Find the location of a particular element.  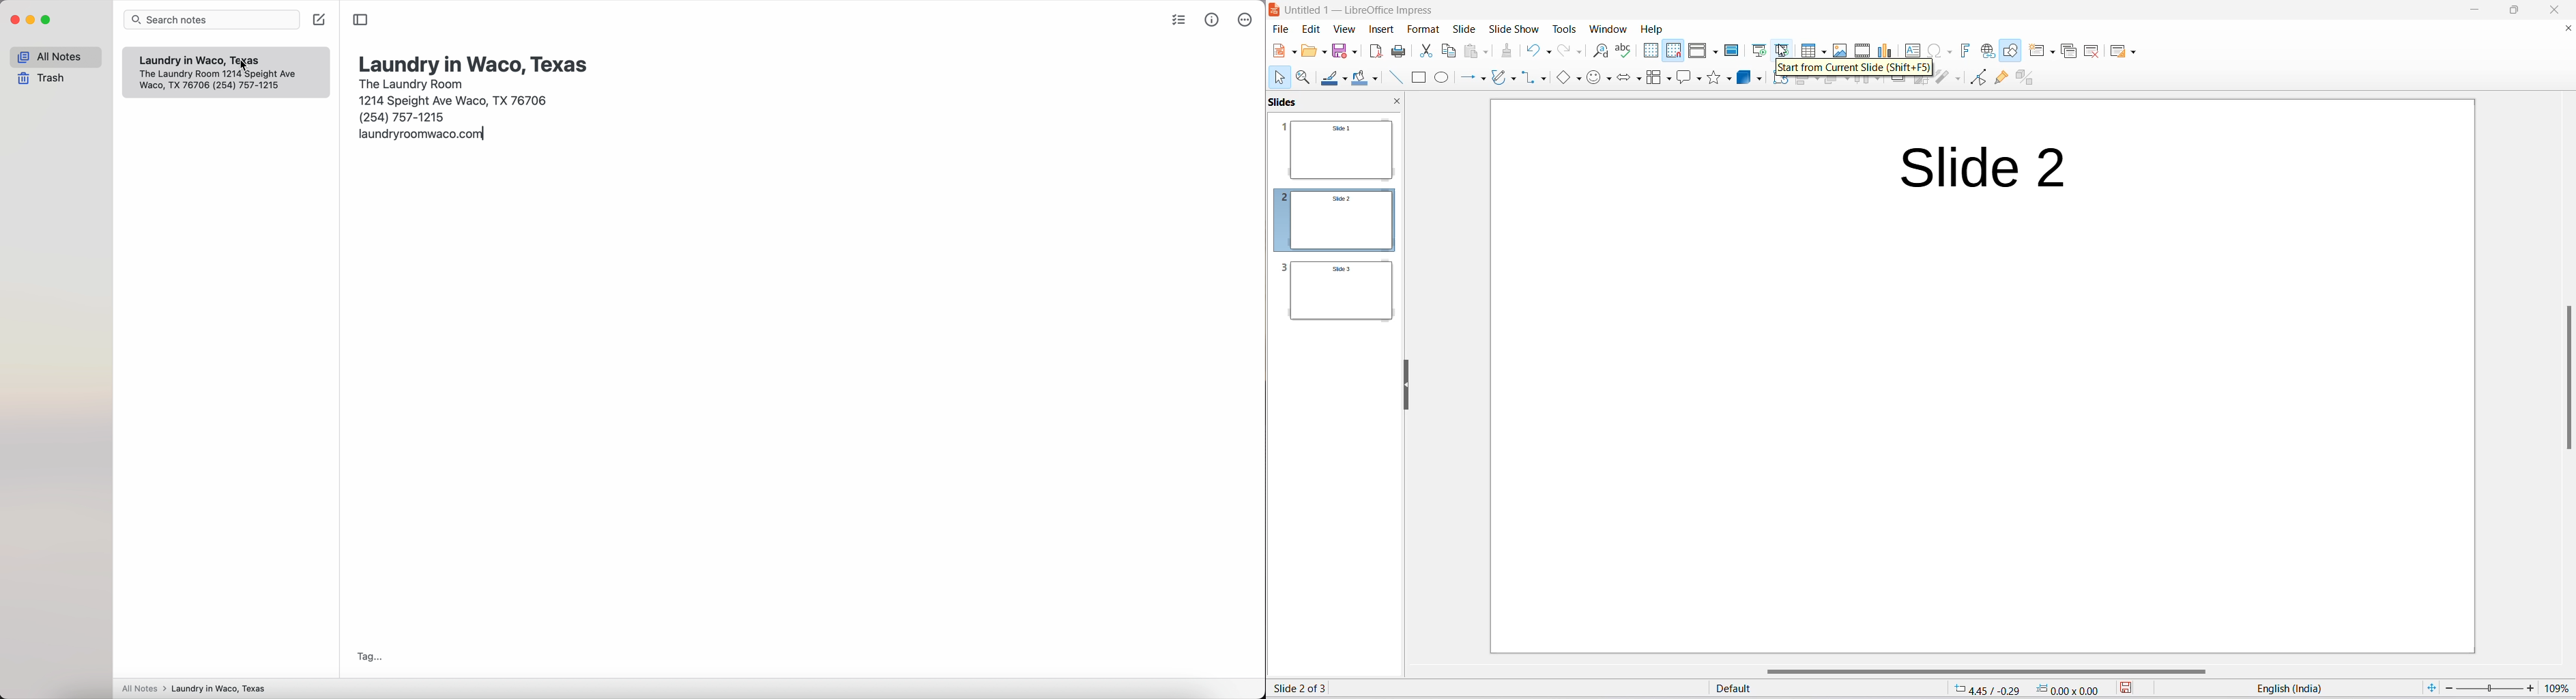

Laundry in Waco, Texas is located at coordinates (184, 60).